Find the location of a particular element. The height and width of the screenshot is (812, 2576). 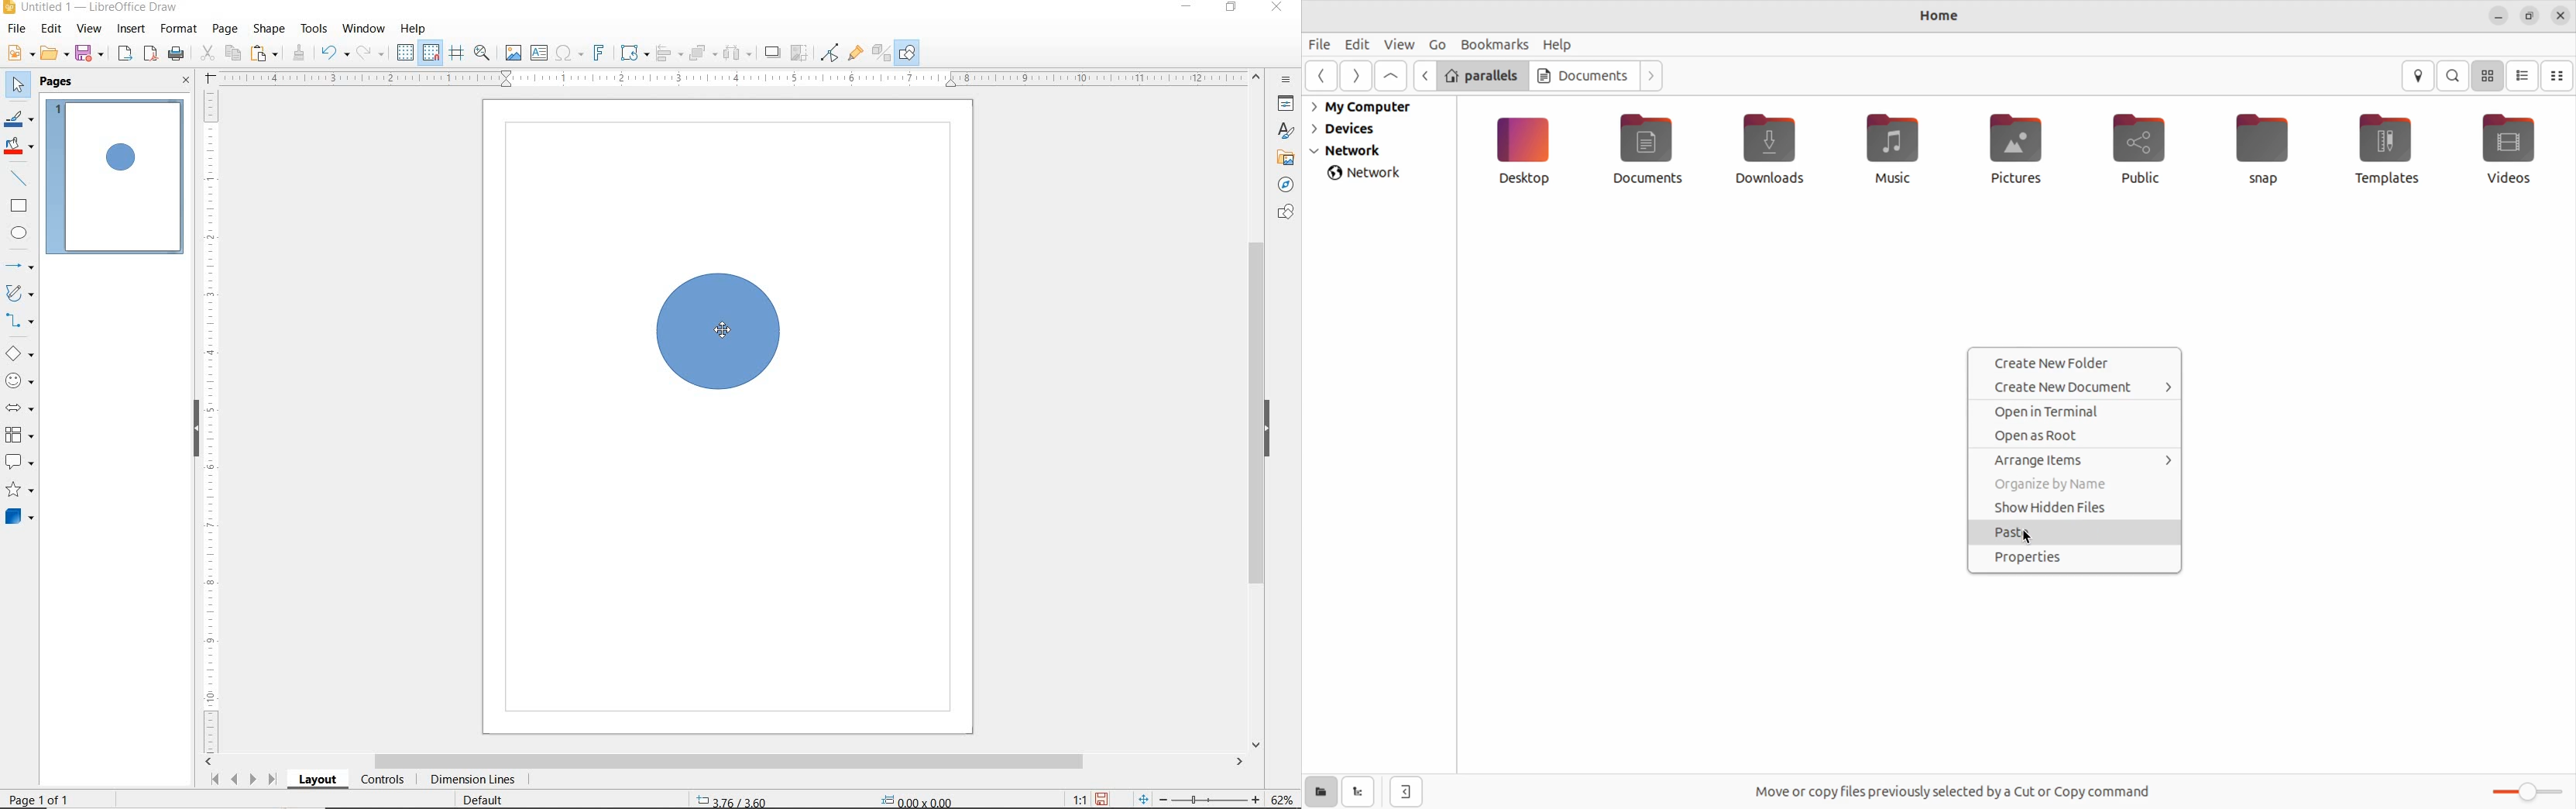

BASIC SHAPES is located at coordinates (22, 353).